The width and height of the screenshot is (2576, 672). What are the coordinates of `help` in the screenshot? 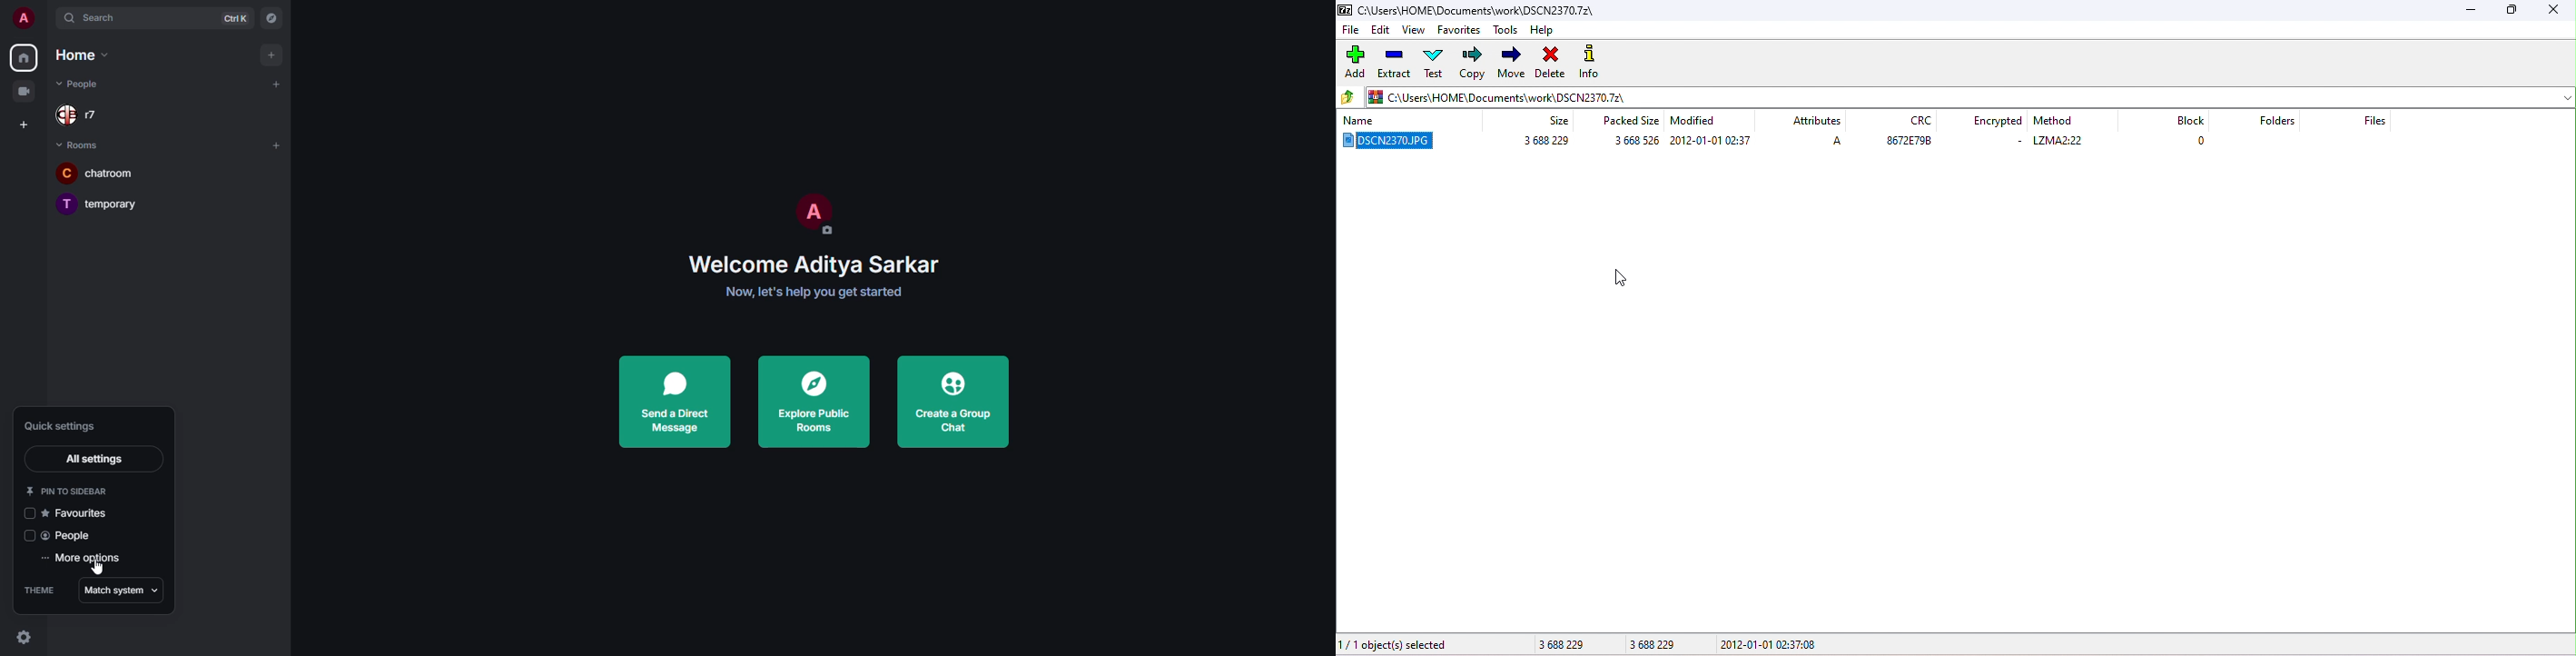 It's located at (1545, 33).